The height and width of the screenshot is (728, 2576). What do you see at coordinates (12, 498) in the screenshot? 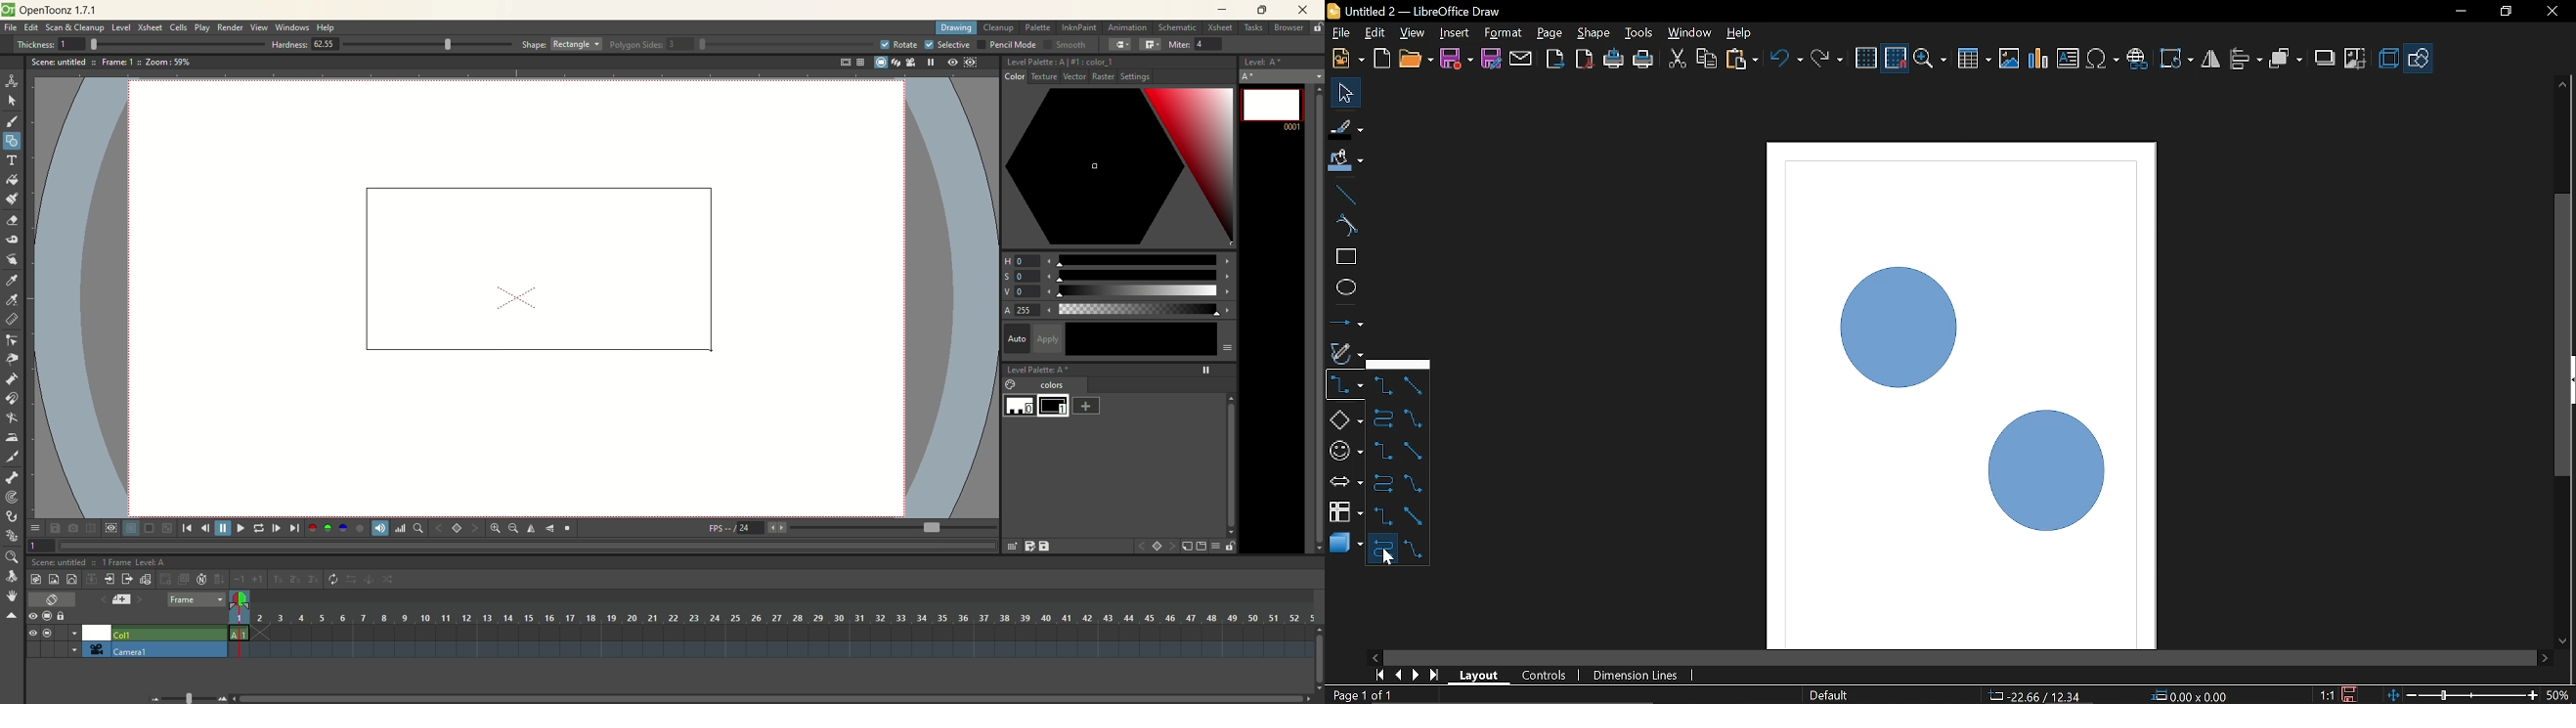
I see `tracker ` at bounding box center [12, 498].